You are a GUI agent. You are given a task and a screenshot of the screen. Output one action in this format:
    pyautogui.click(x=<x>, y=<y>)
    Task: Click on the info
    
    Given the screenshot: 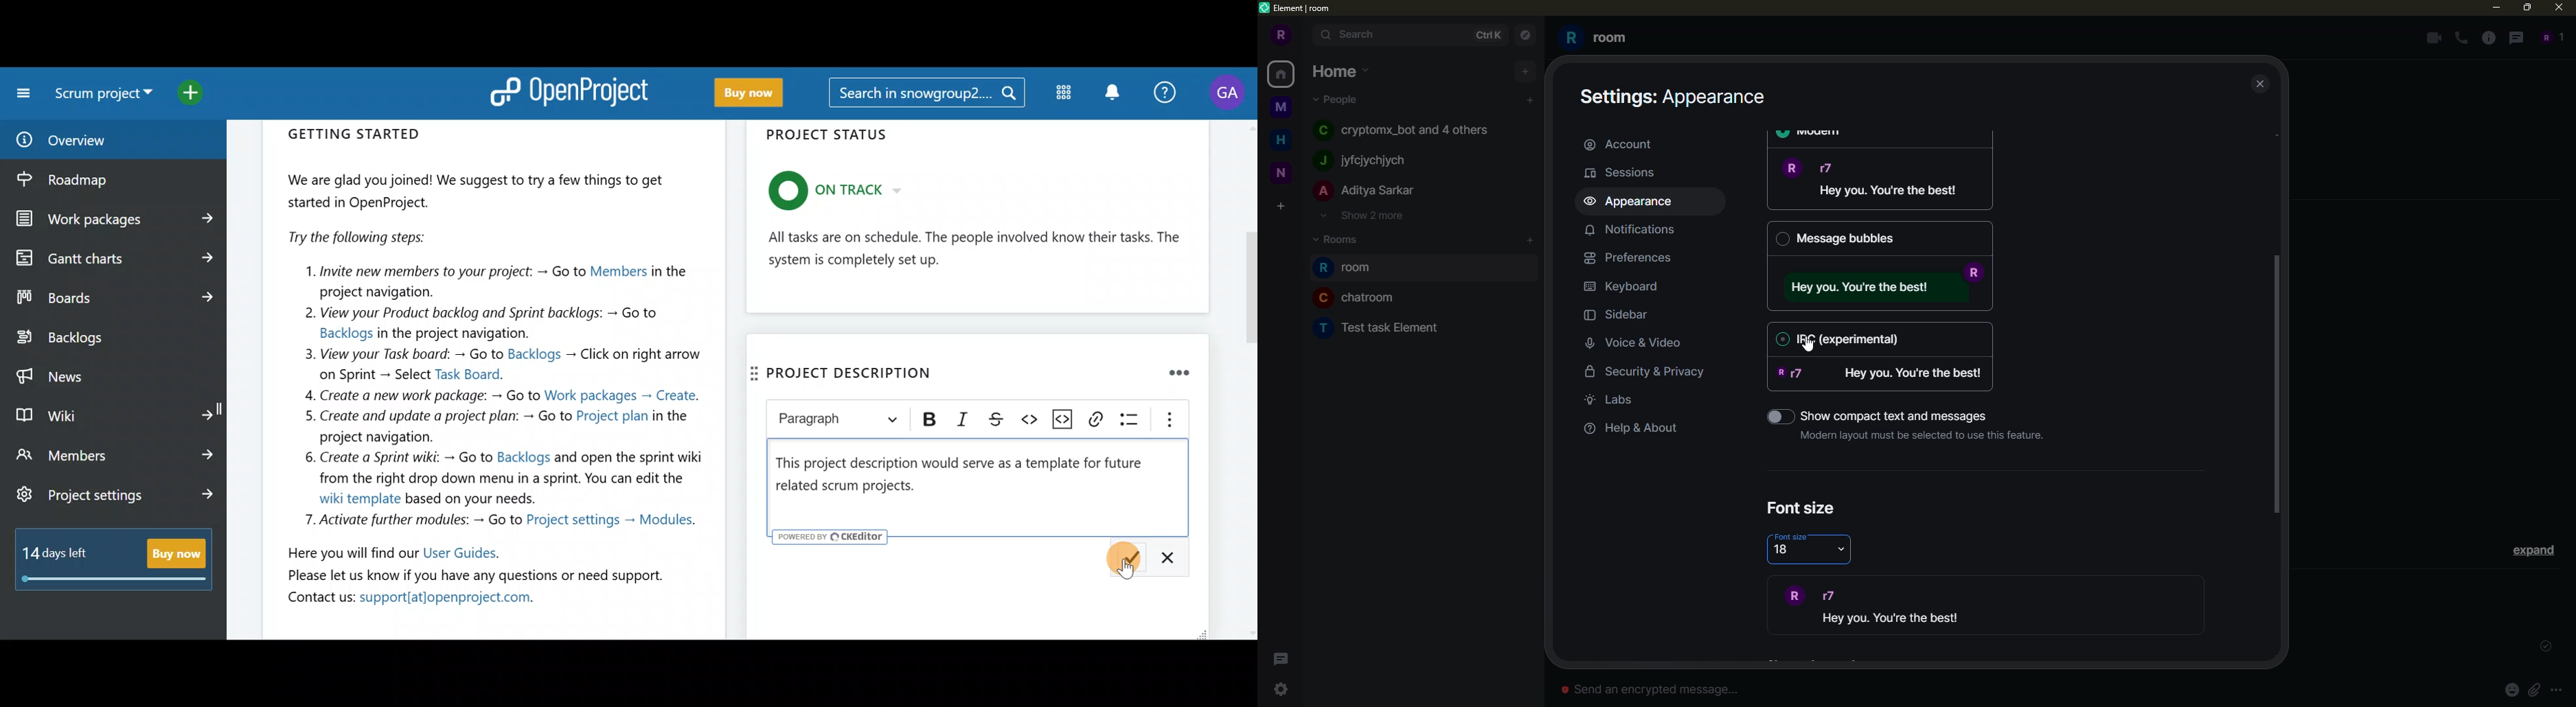 What is the action you would take?
    pyautogui.click(x=2489, y=38)
    